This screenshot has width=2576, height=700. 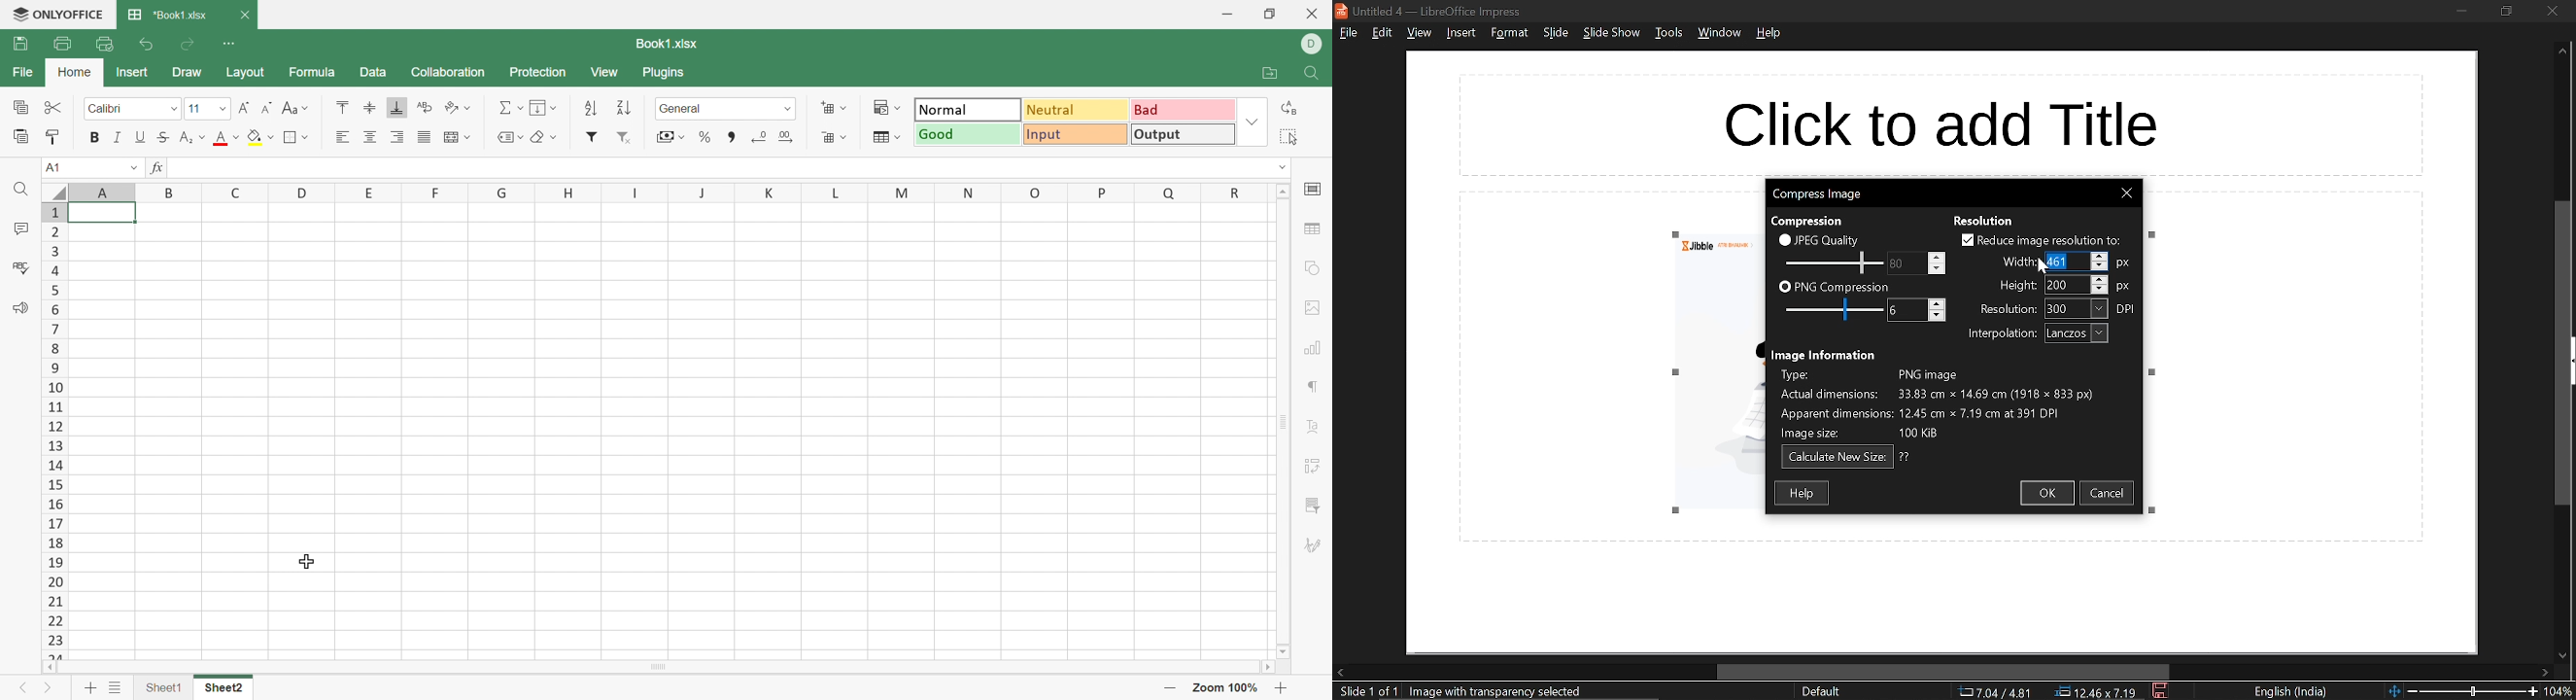 I want to click on Shape settings, so click(x=1315, y=267).